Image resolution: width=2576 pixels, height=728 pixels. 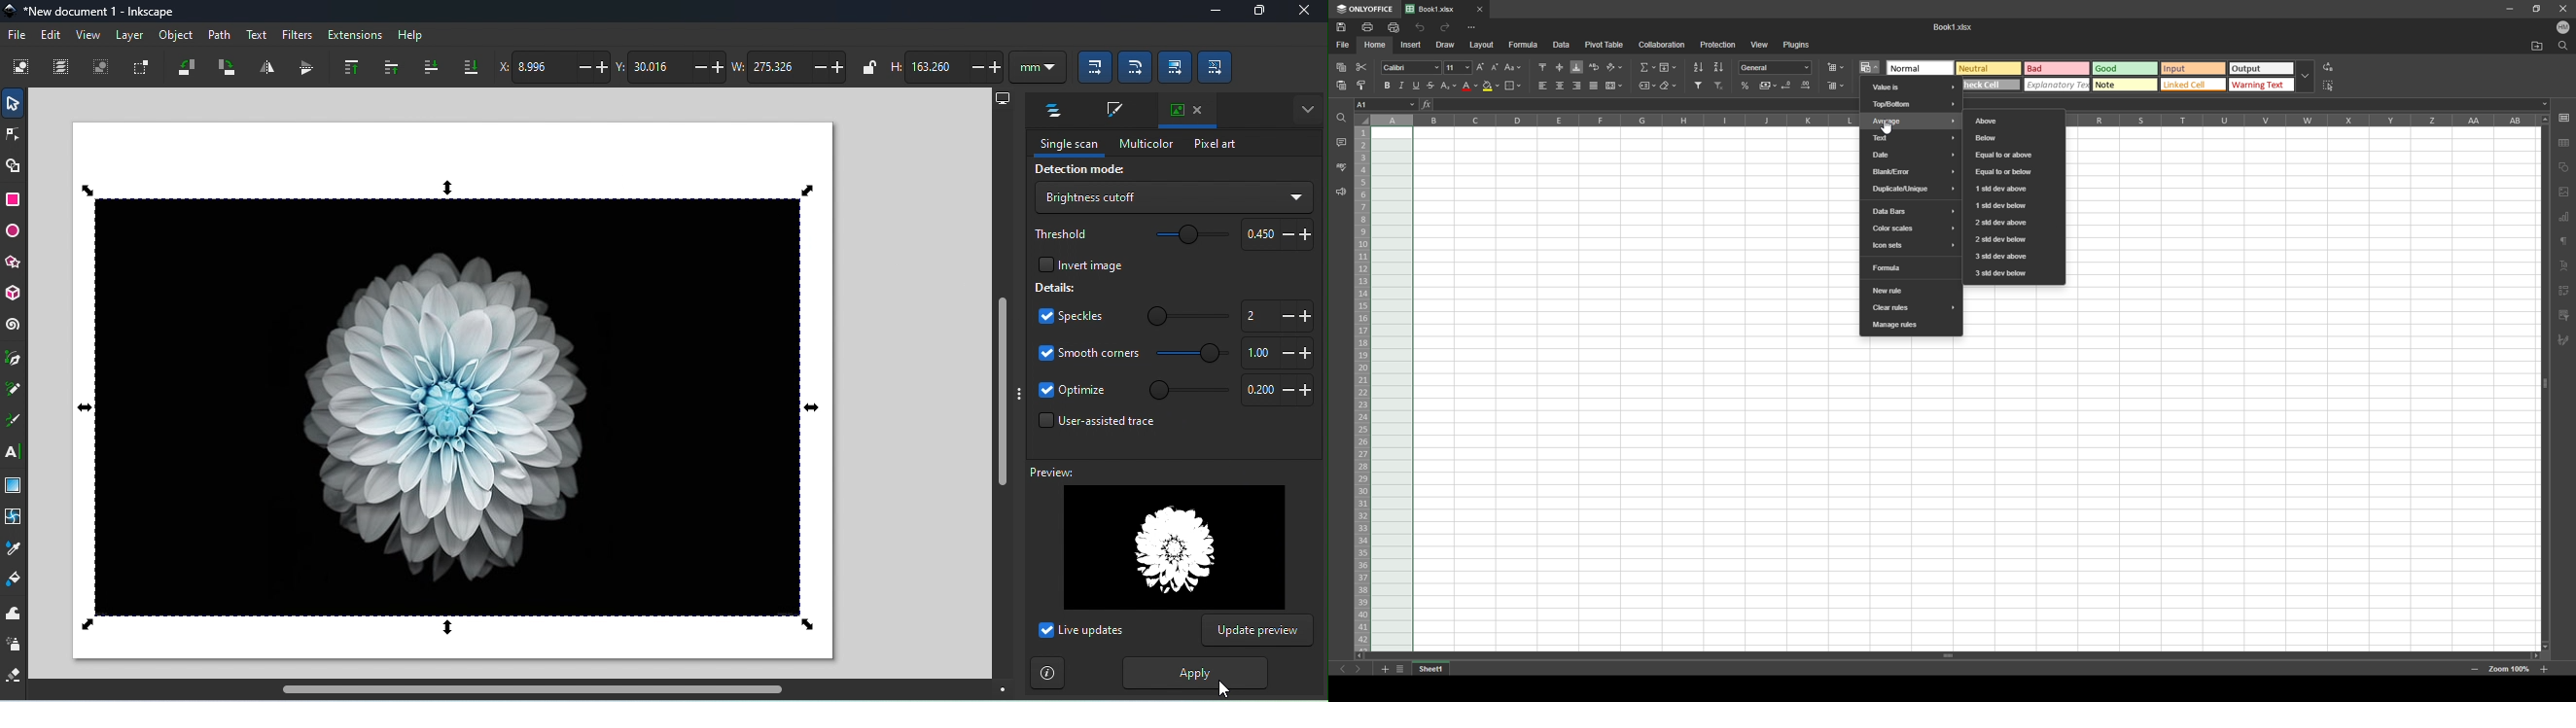 What do you see at coordinates (1911, 189) in the screenshot?
I see `duplicate/unique` at bounding box center [1911, 189].